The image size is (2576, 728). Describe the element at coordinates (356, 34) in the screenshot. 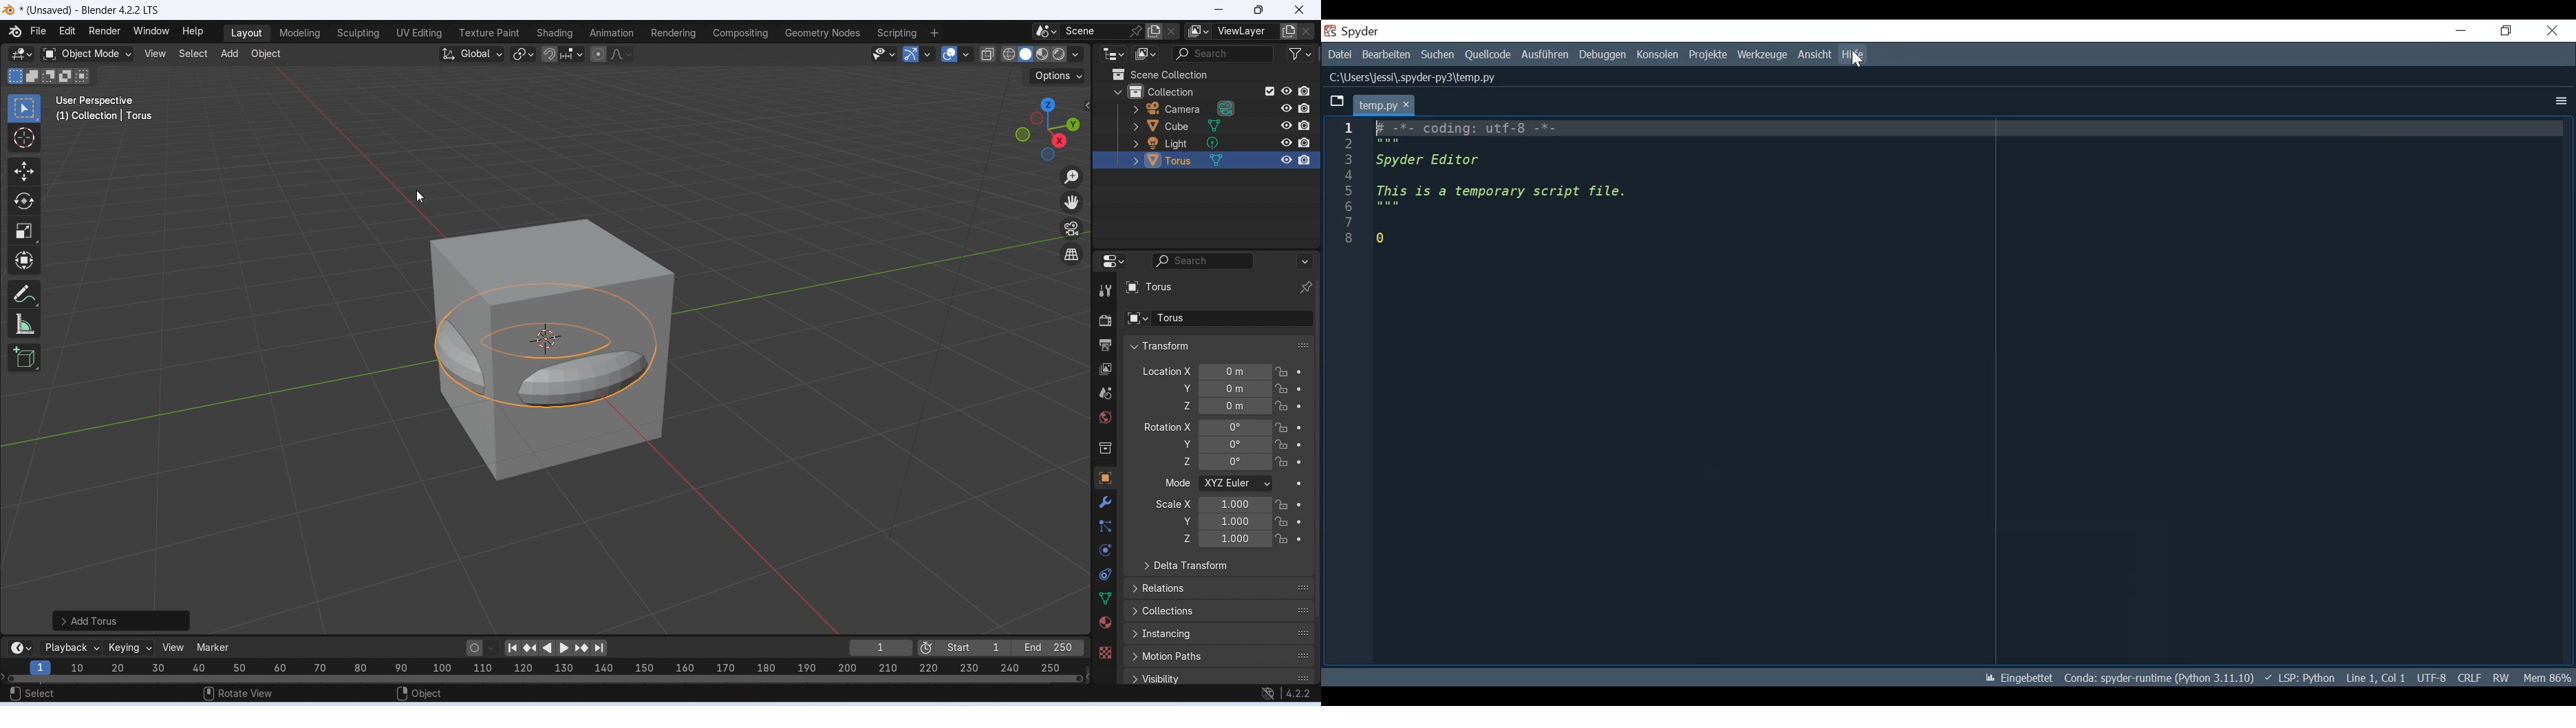

I see `Sculpting` at that location.